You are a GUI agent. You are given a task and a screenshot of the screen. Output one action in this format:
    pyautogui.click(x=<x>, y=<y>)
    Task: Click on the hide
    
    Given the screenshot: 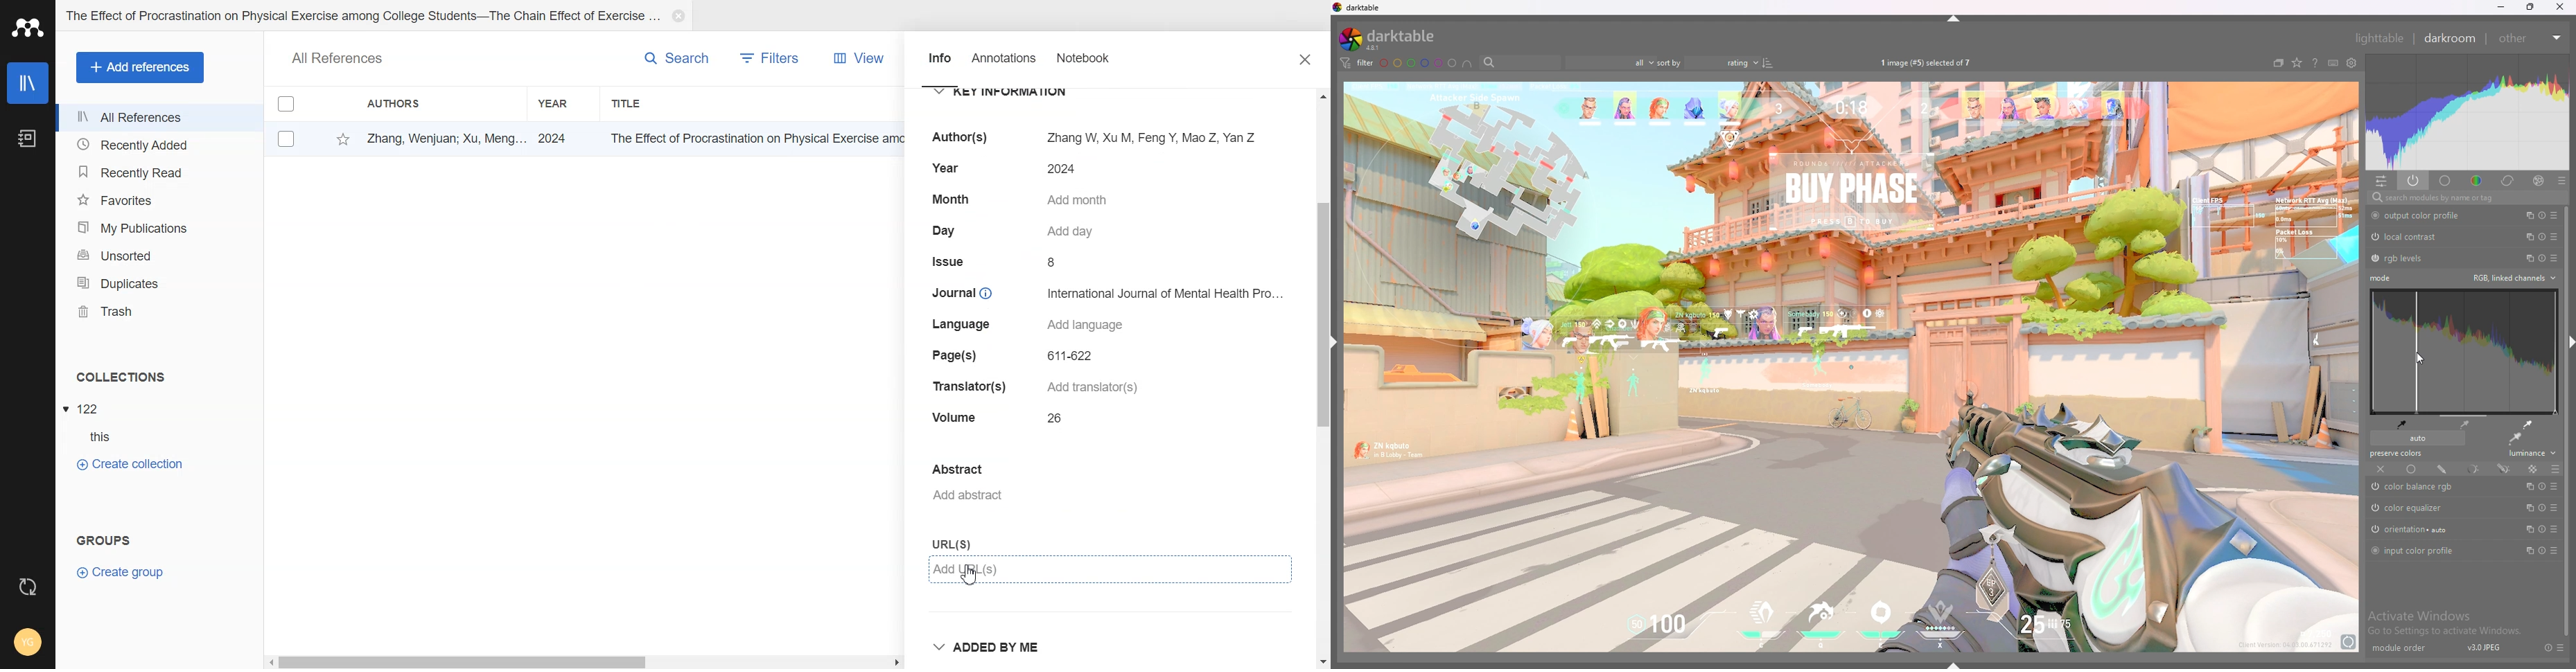 What is the action you would take?
    pyautogui.click(x=2573, y=342)
    